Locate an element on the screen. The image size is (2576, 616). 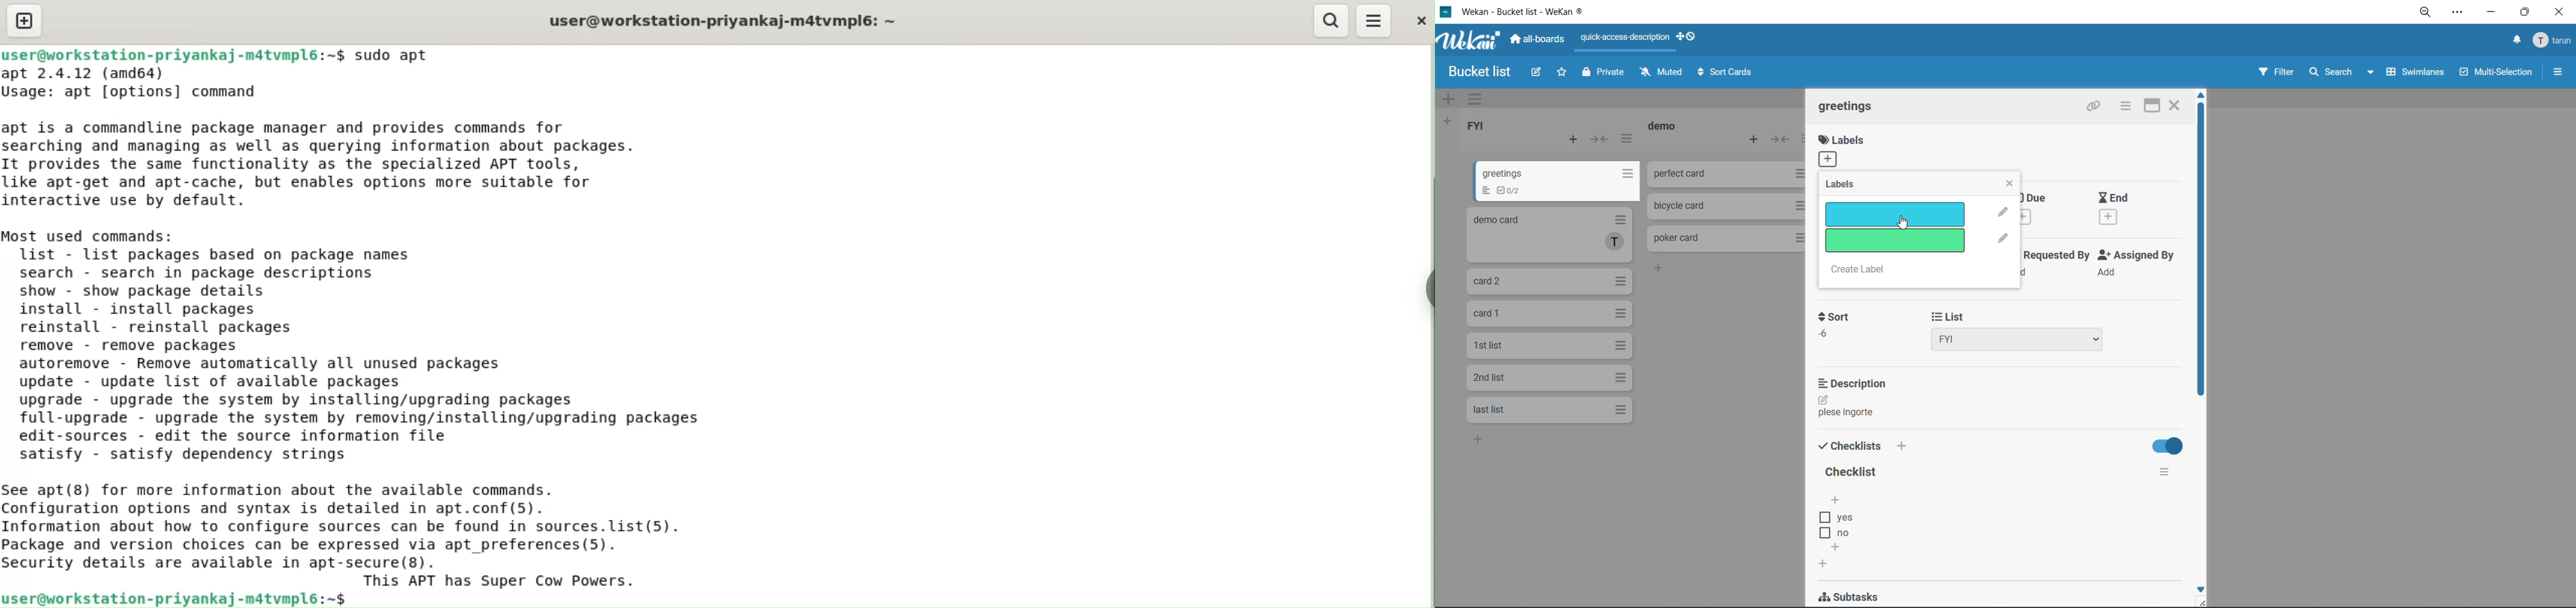
card 2 is located at coordinates (1548, 235).